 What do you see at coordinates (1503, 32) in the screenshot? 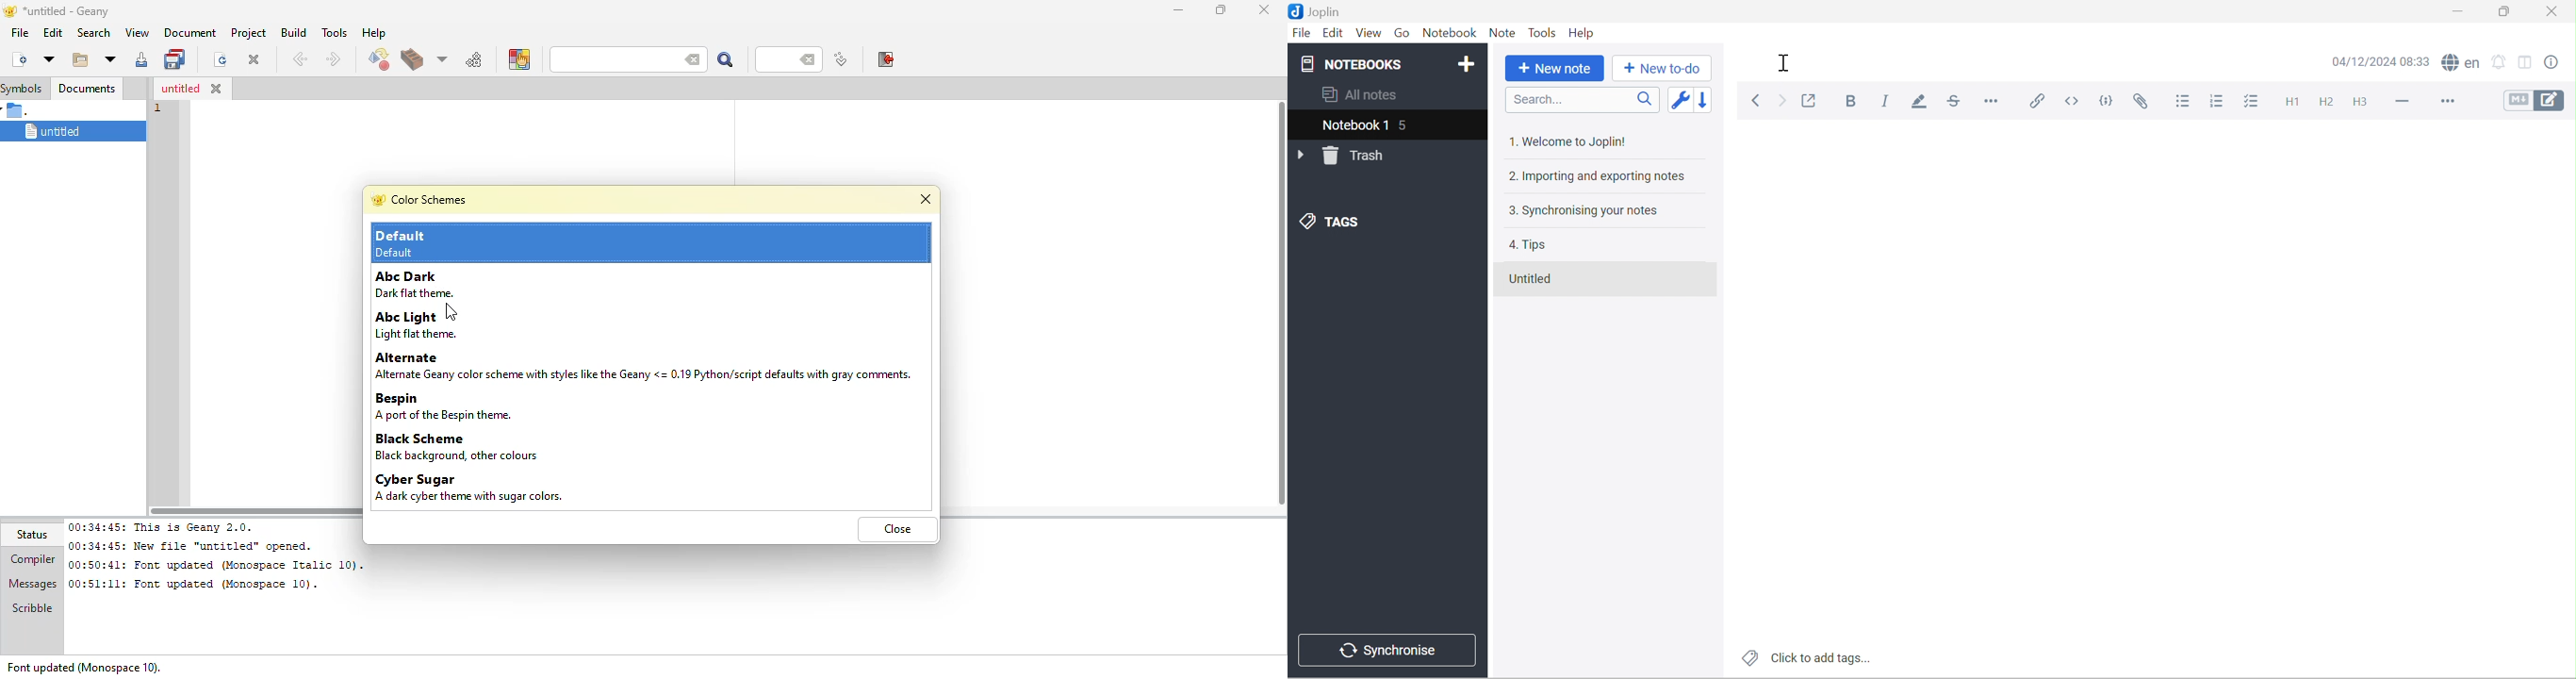
I see `Note` at bounding box center [1503, 32].